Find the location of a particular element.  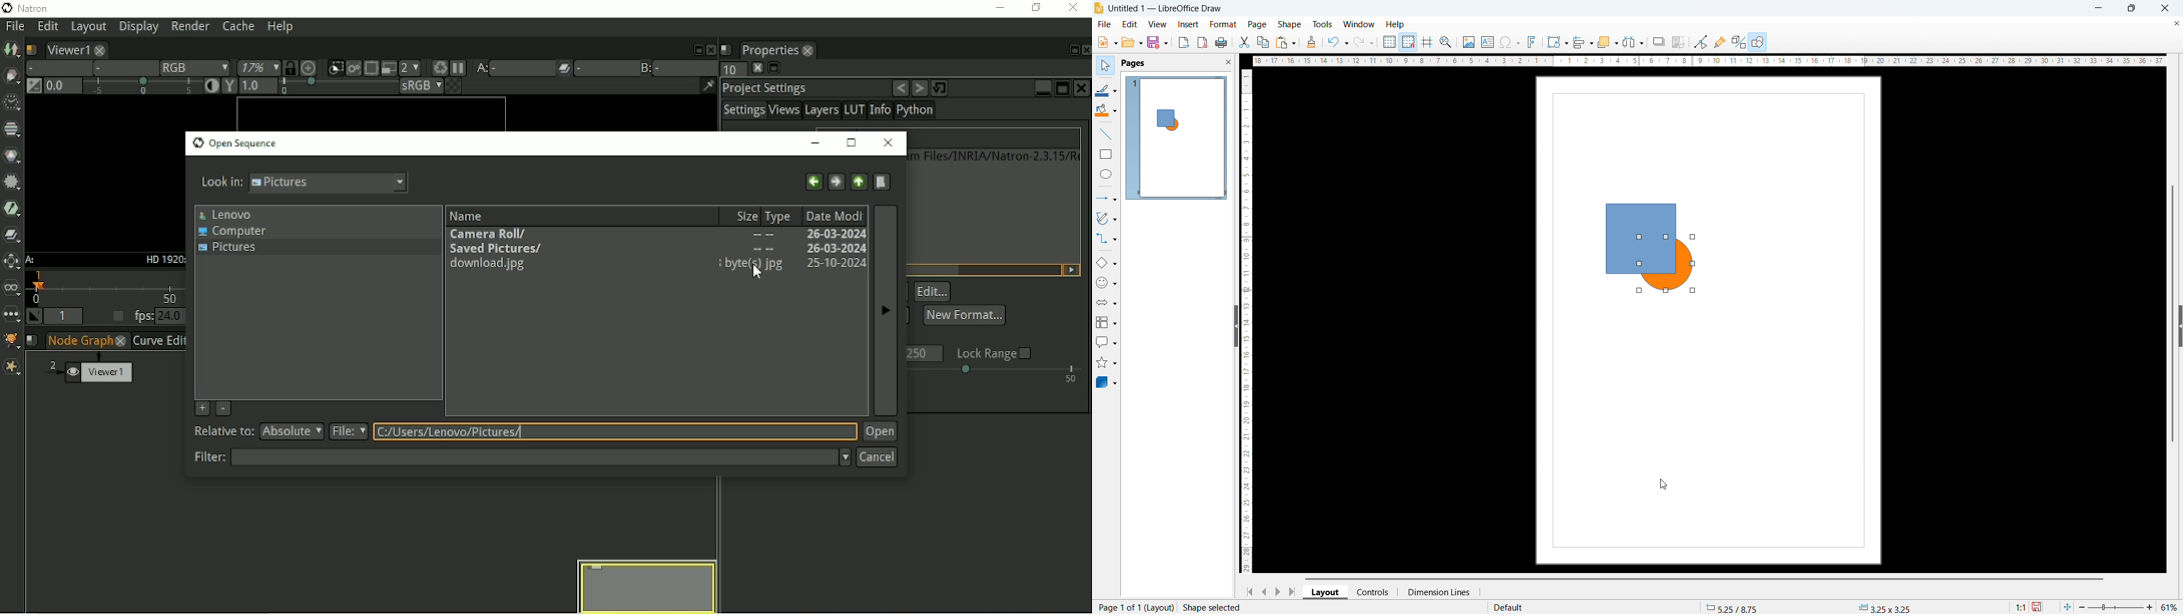

Curves and polygons is located at coordinates (1106, 218).